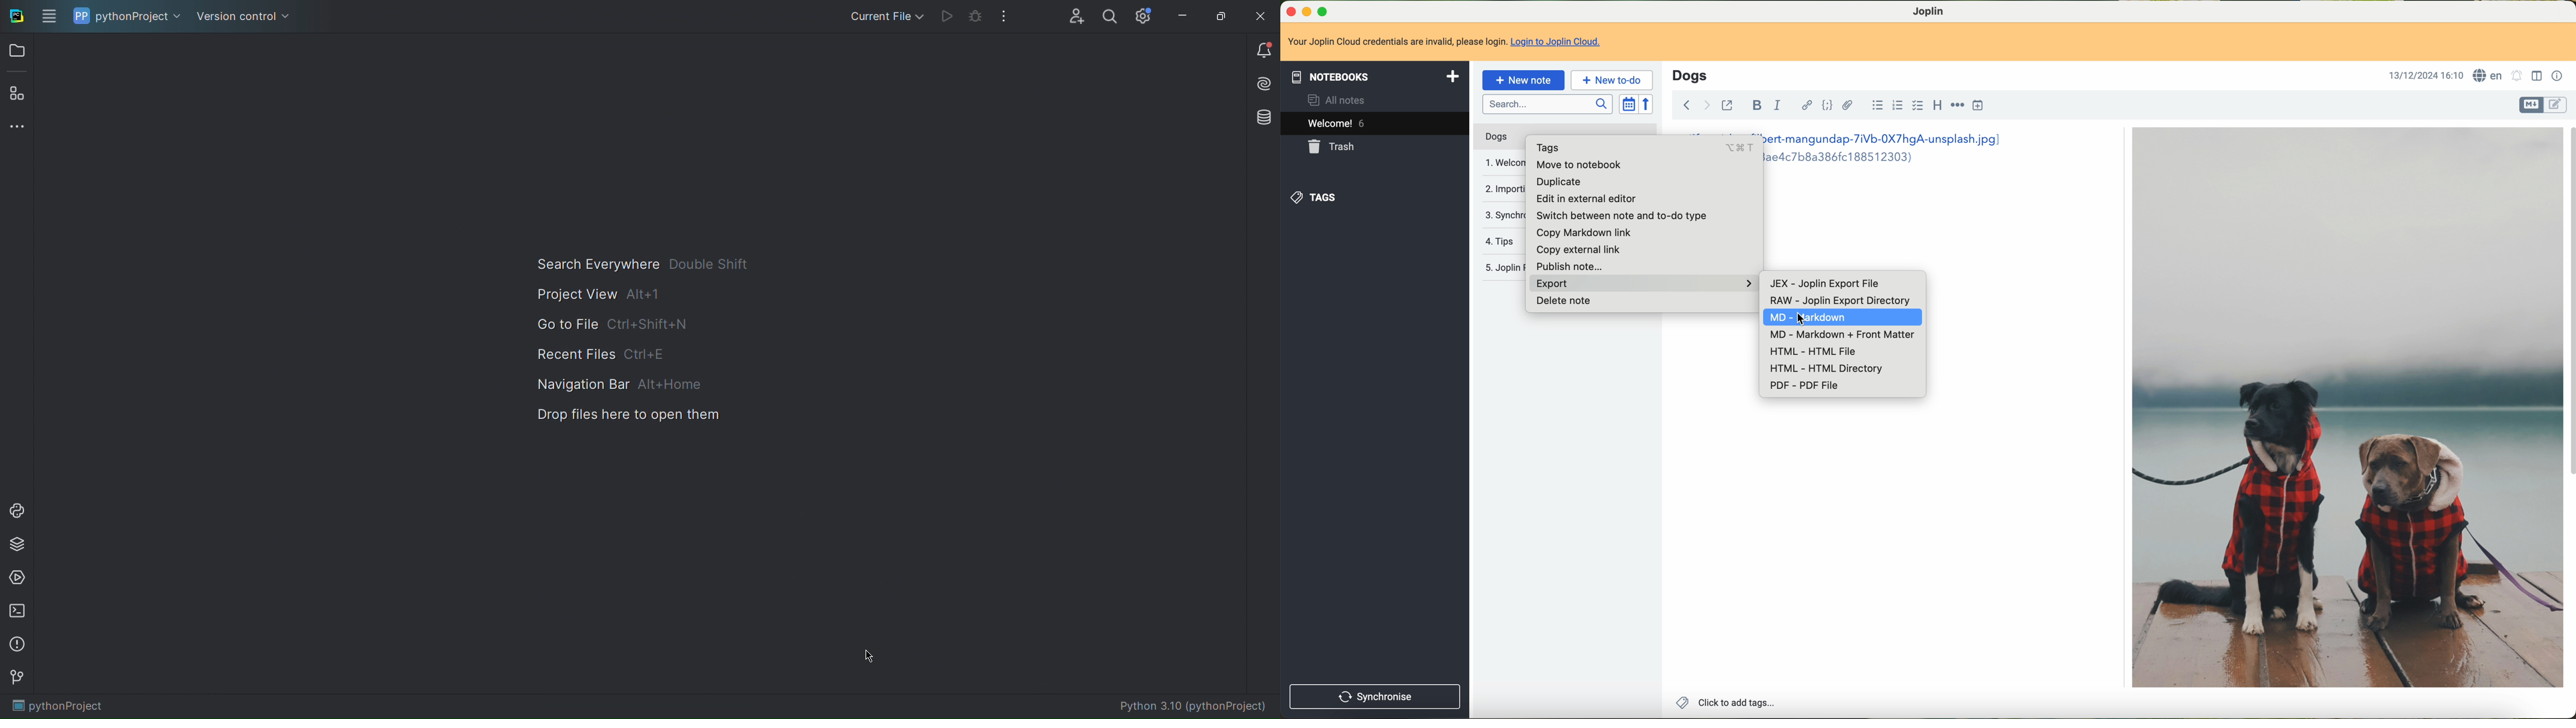  I want to click on trash, so click(1335, 147).